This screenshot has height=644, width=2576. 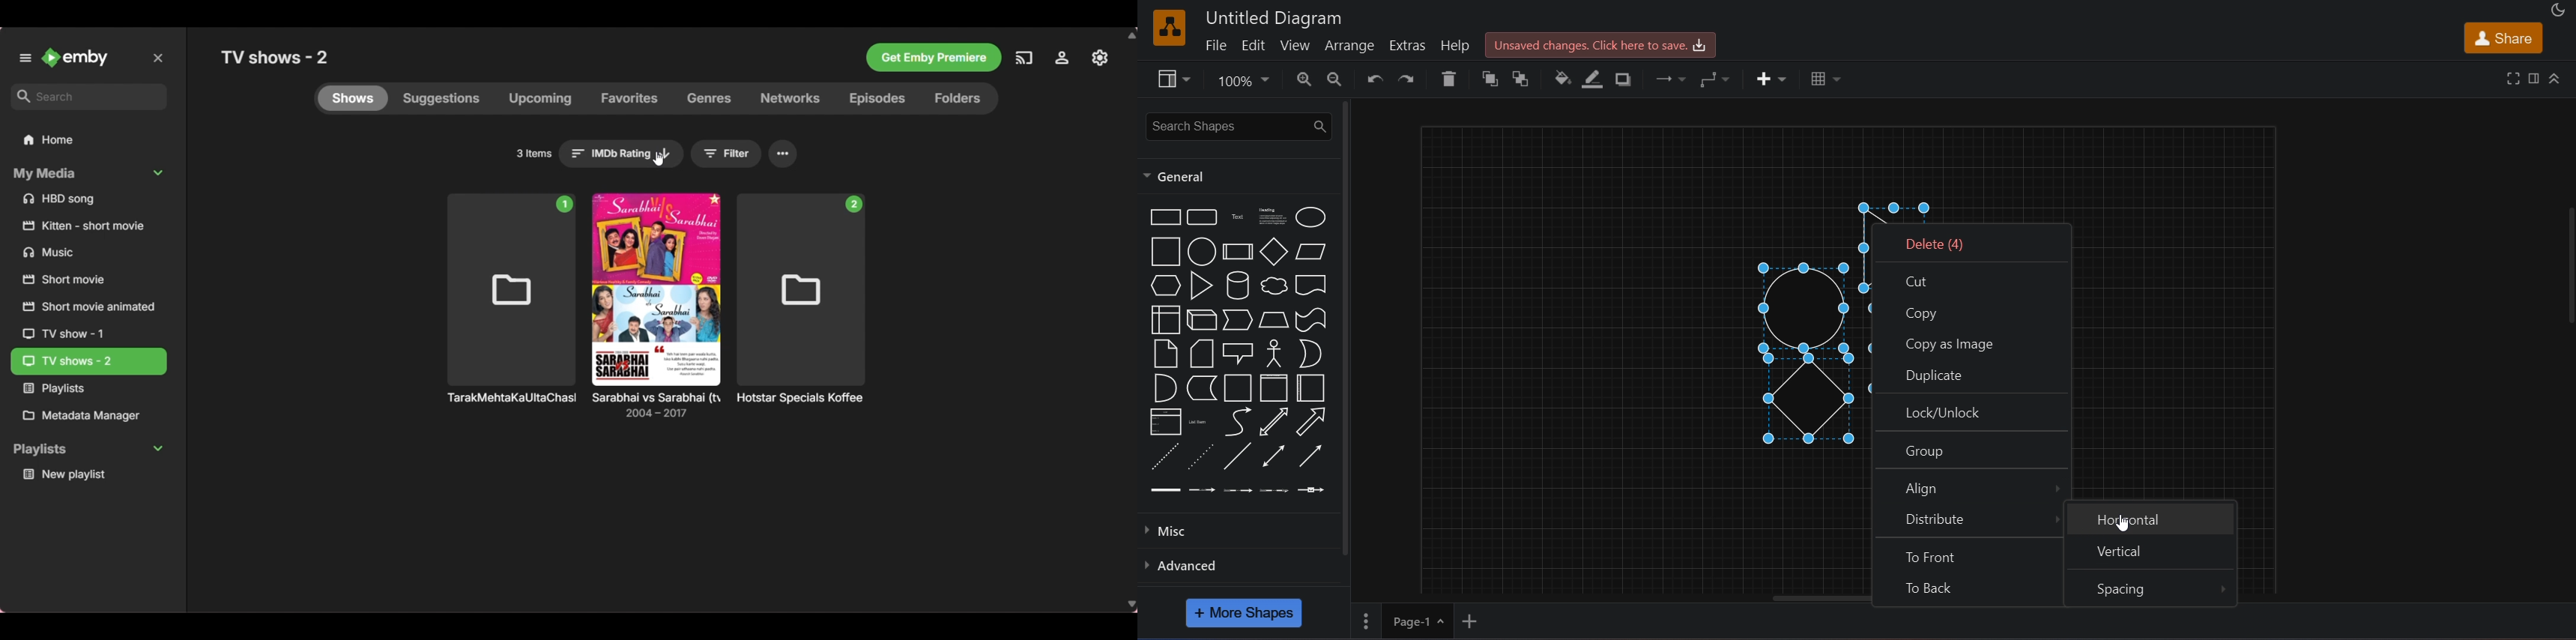 What do you see at coordinates (659, 158) in the screenshot?
I see `cursor` at bounding box center [659, 158].